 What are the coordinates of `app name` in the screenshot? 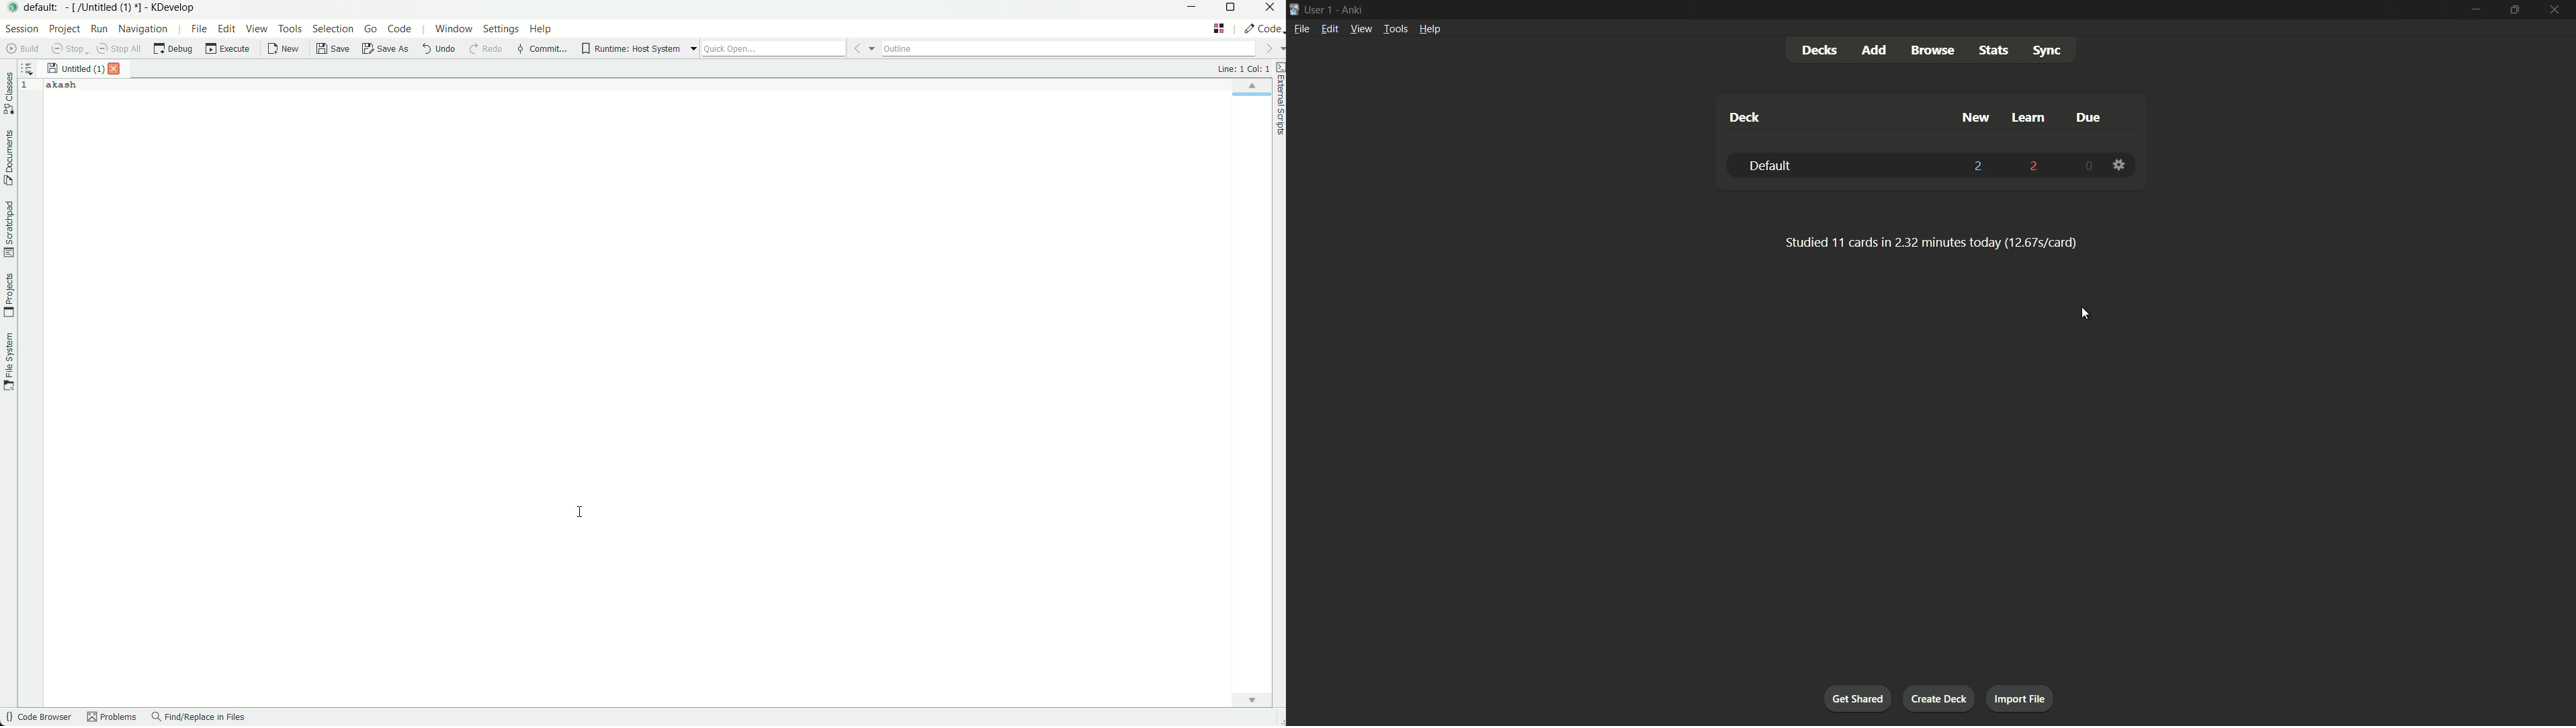 It's located at (1355, 9).